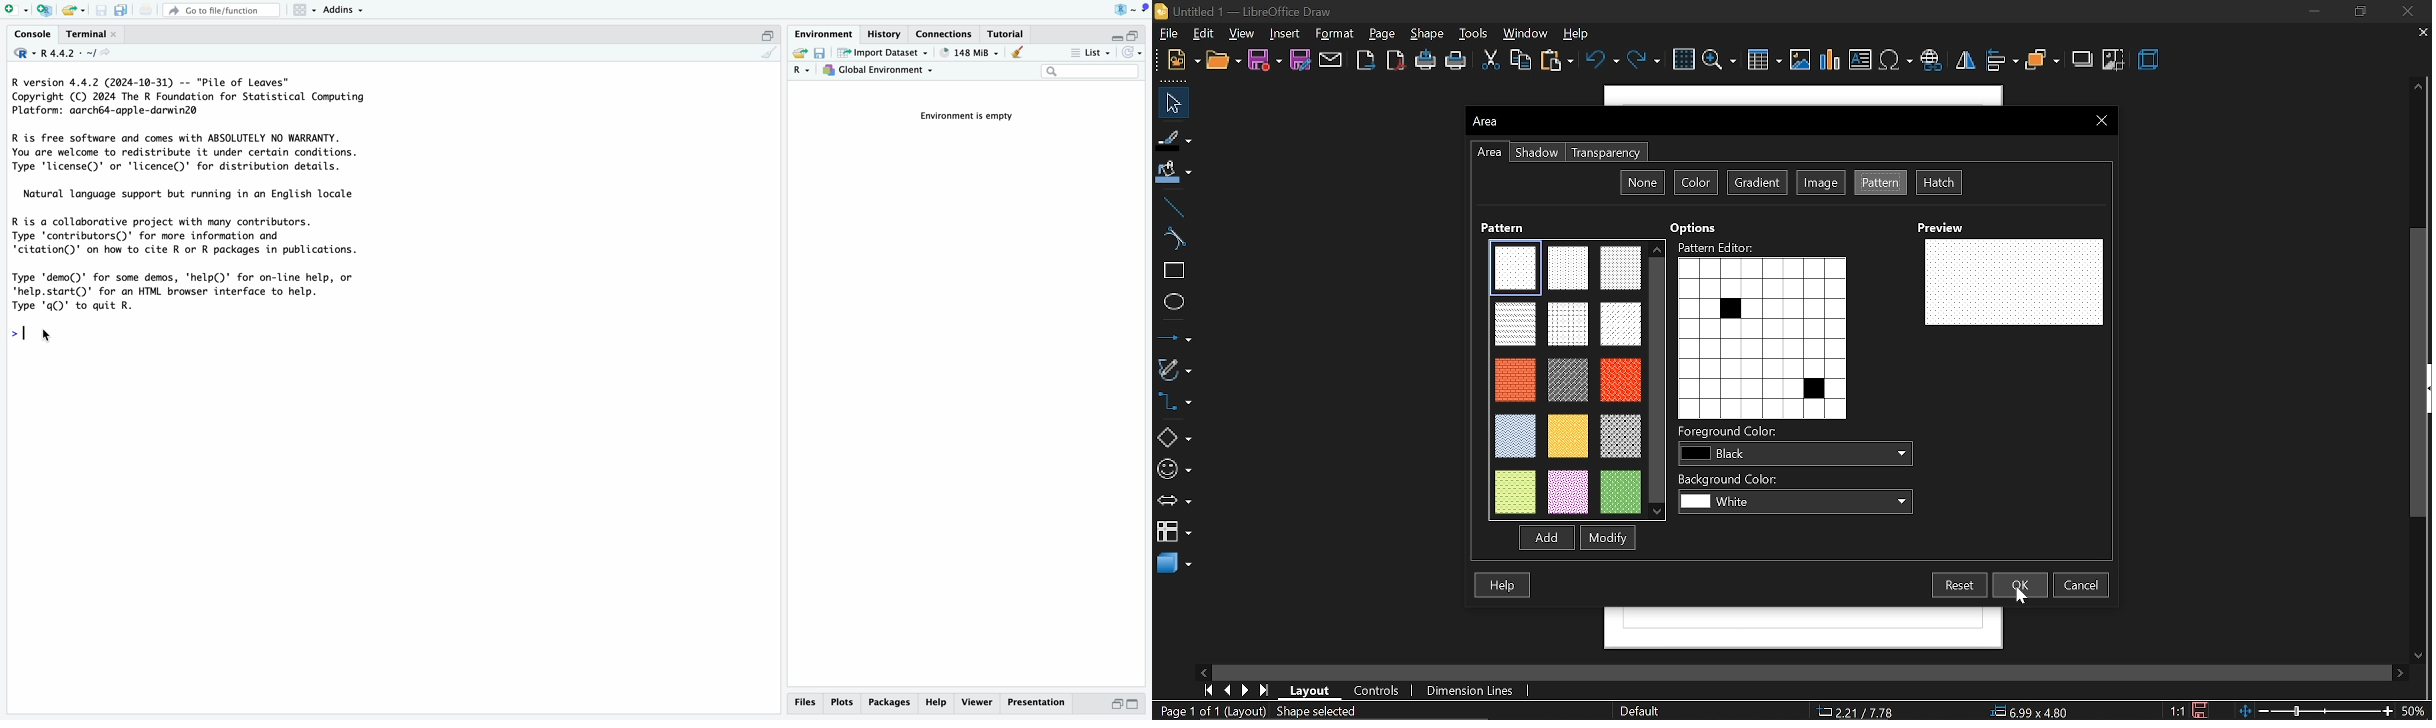 The image size is (2436, 728). I want to click on go first page, so click(1206, 690).